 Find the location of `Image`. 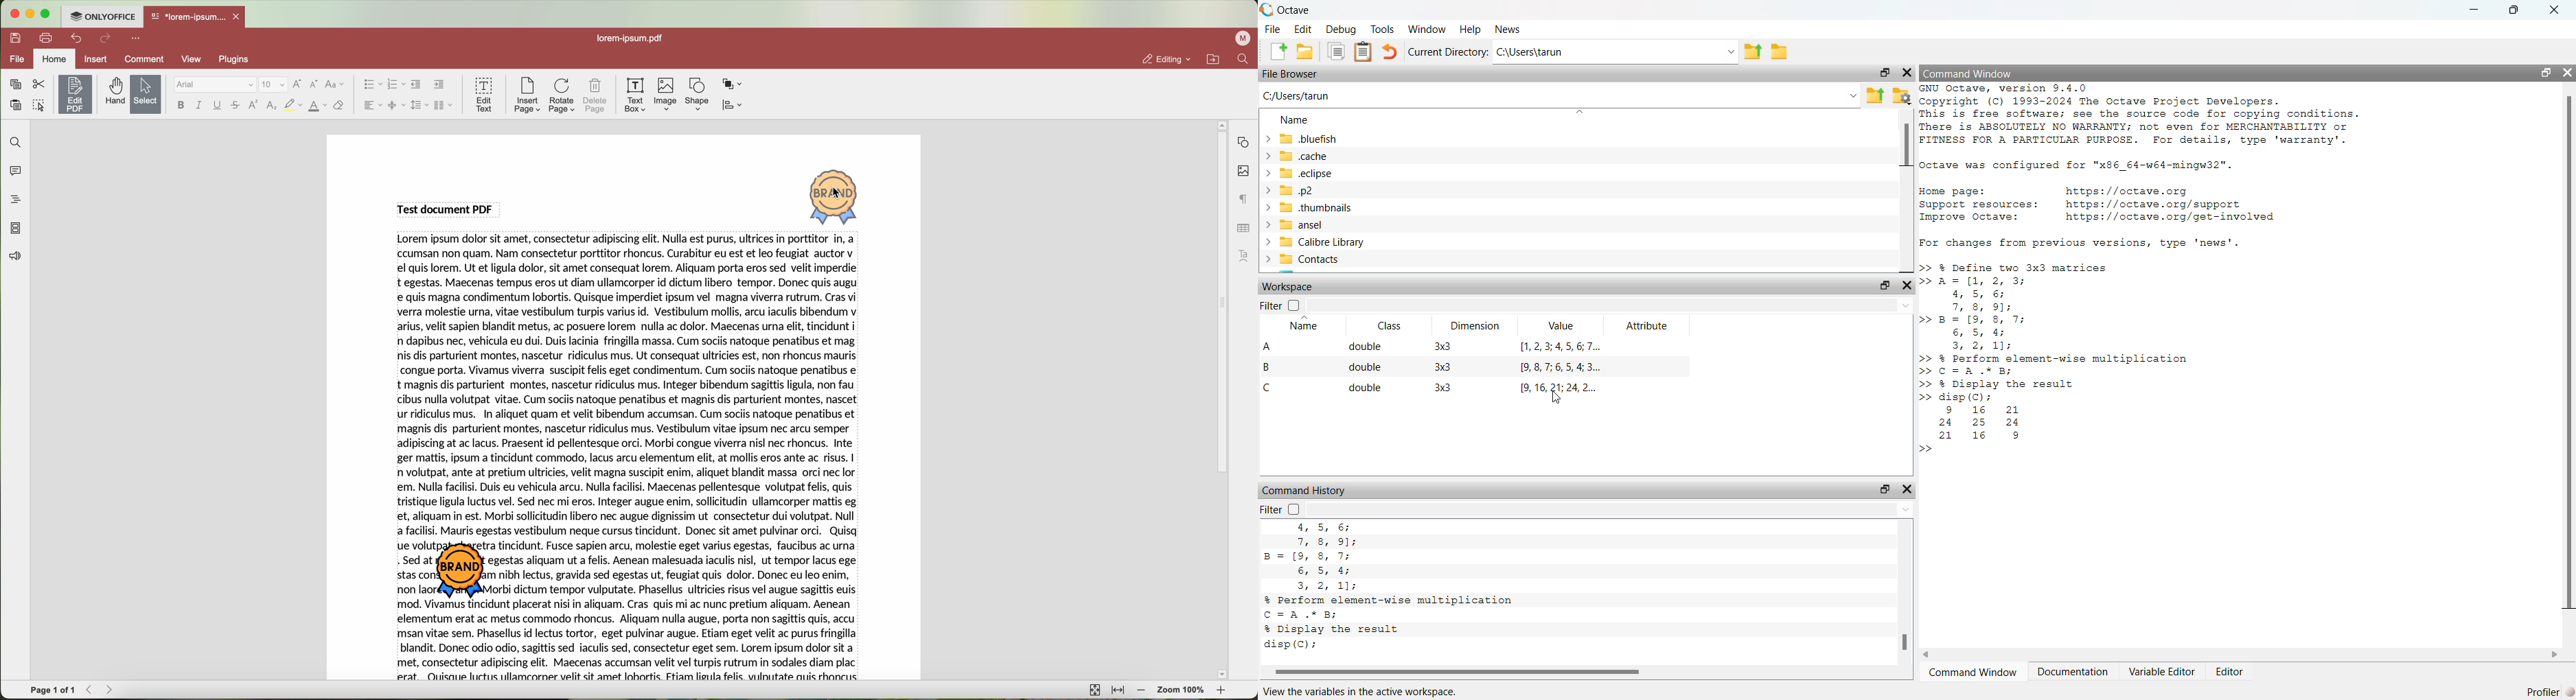

Image is located at coordinates (465, 572).